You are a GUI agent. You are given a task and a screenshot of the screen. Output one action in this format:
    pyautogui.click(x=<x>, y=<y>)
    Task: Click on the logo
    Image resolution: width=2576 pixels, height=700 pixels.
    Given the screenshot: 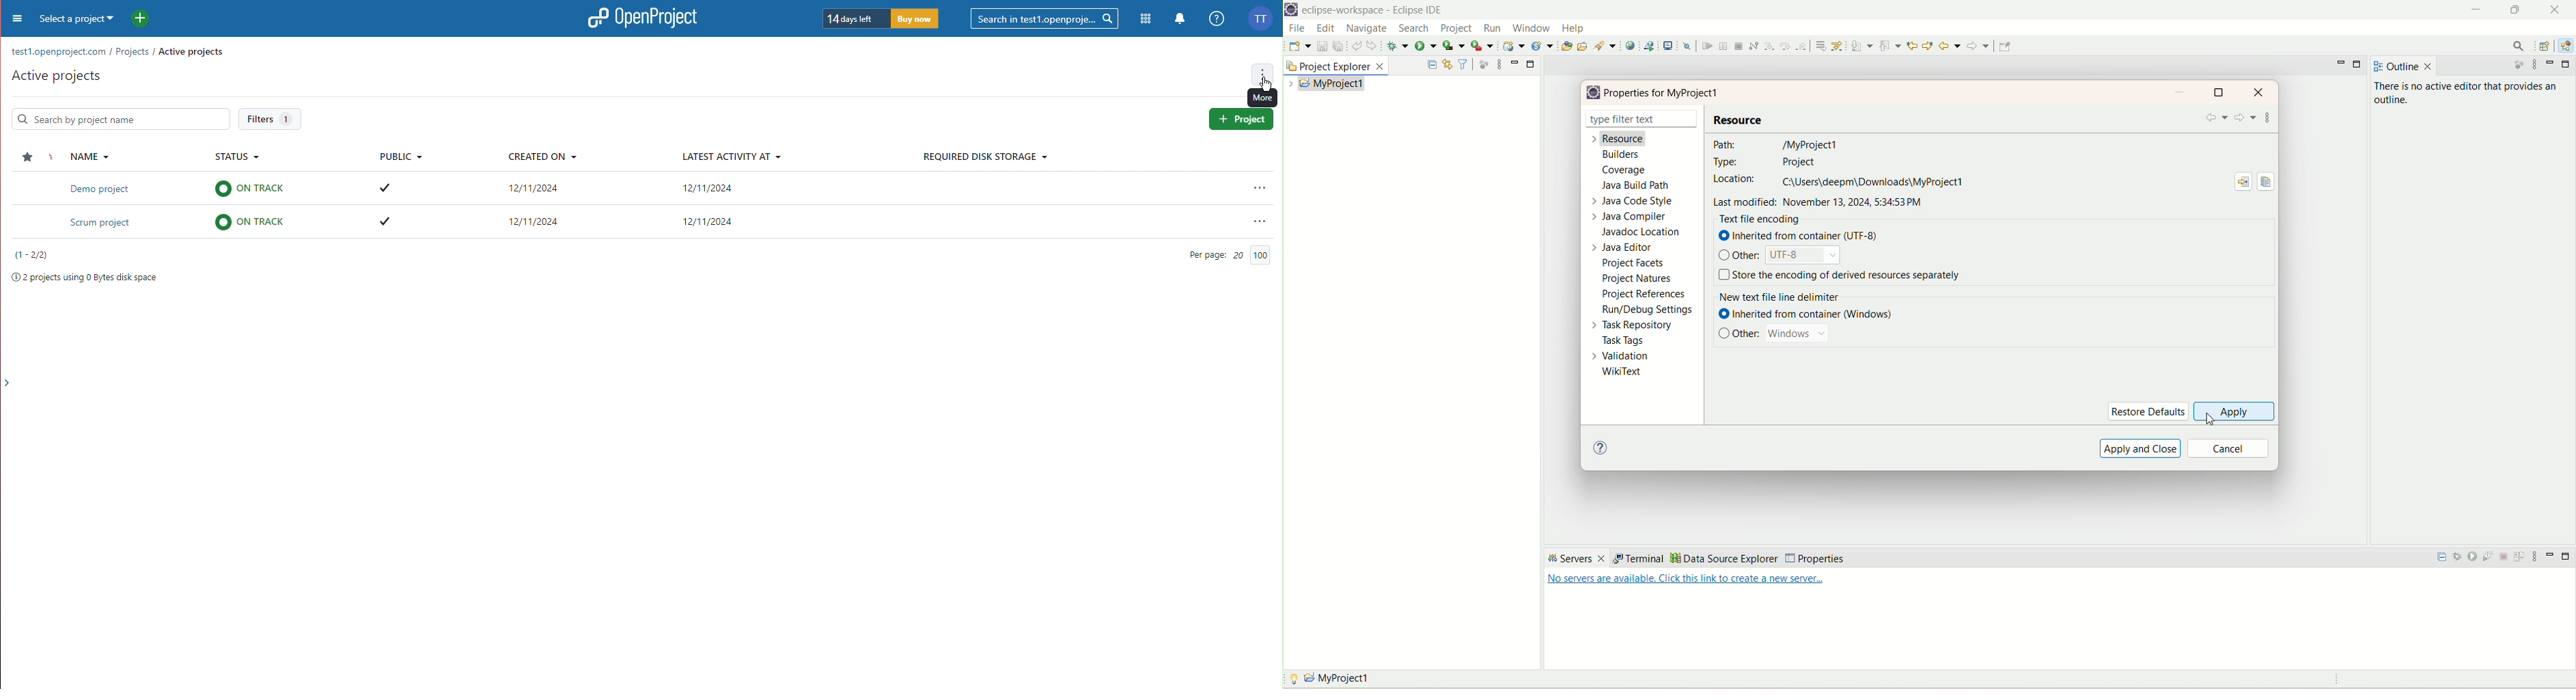 What is the action you would take?
    pyautogui.click(x=1592, y=92)
    